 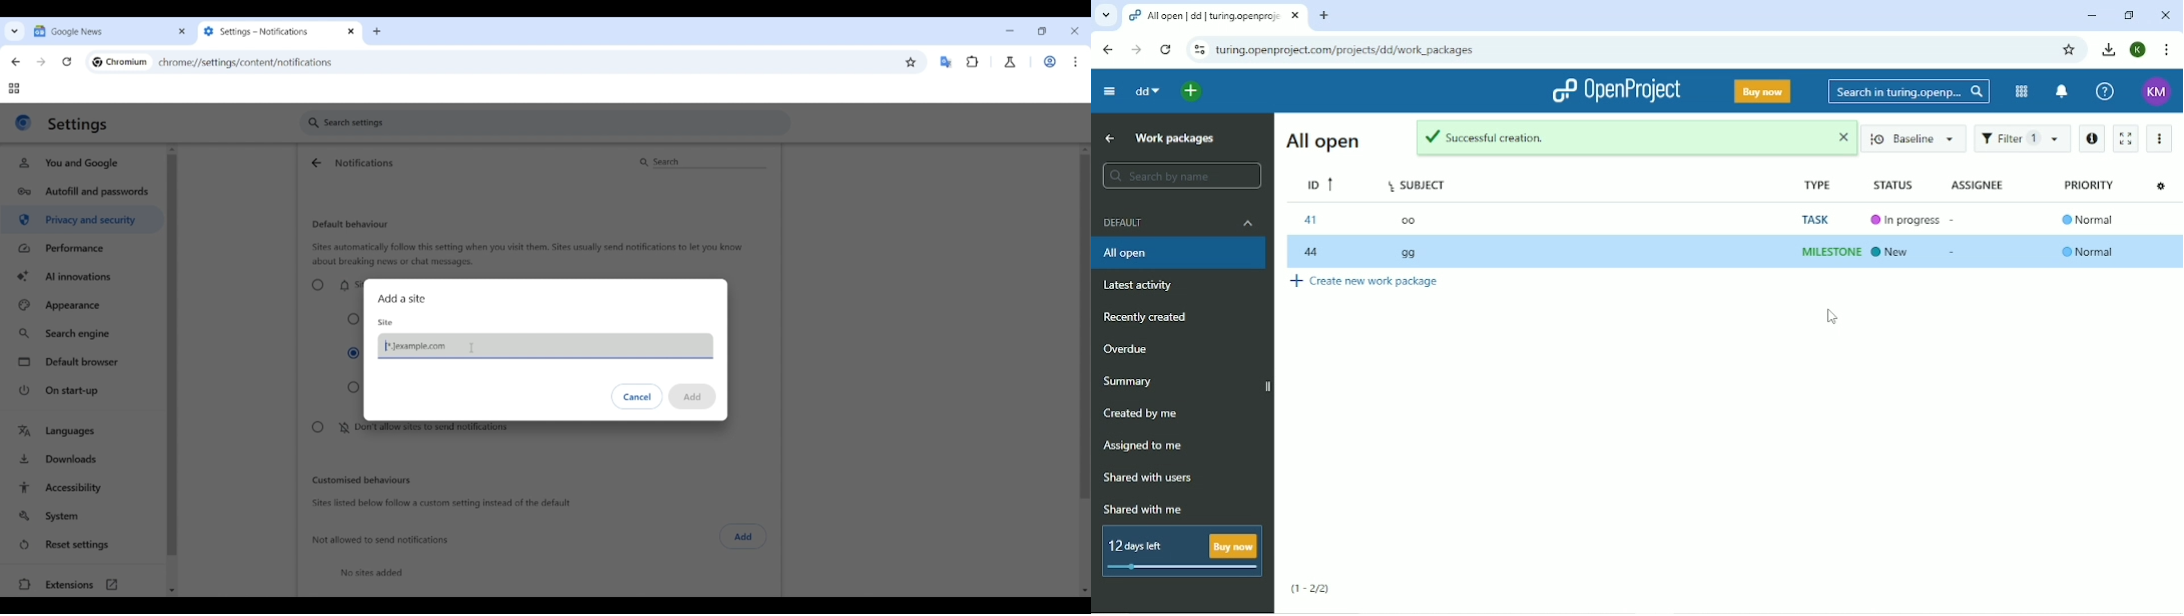 I want to click on Downloads, so click(x=84, y=458).